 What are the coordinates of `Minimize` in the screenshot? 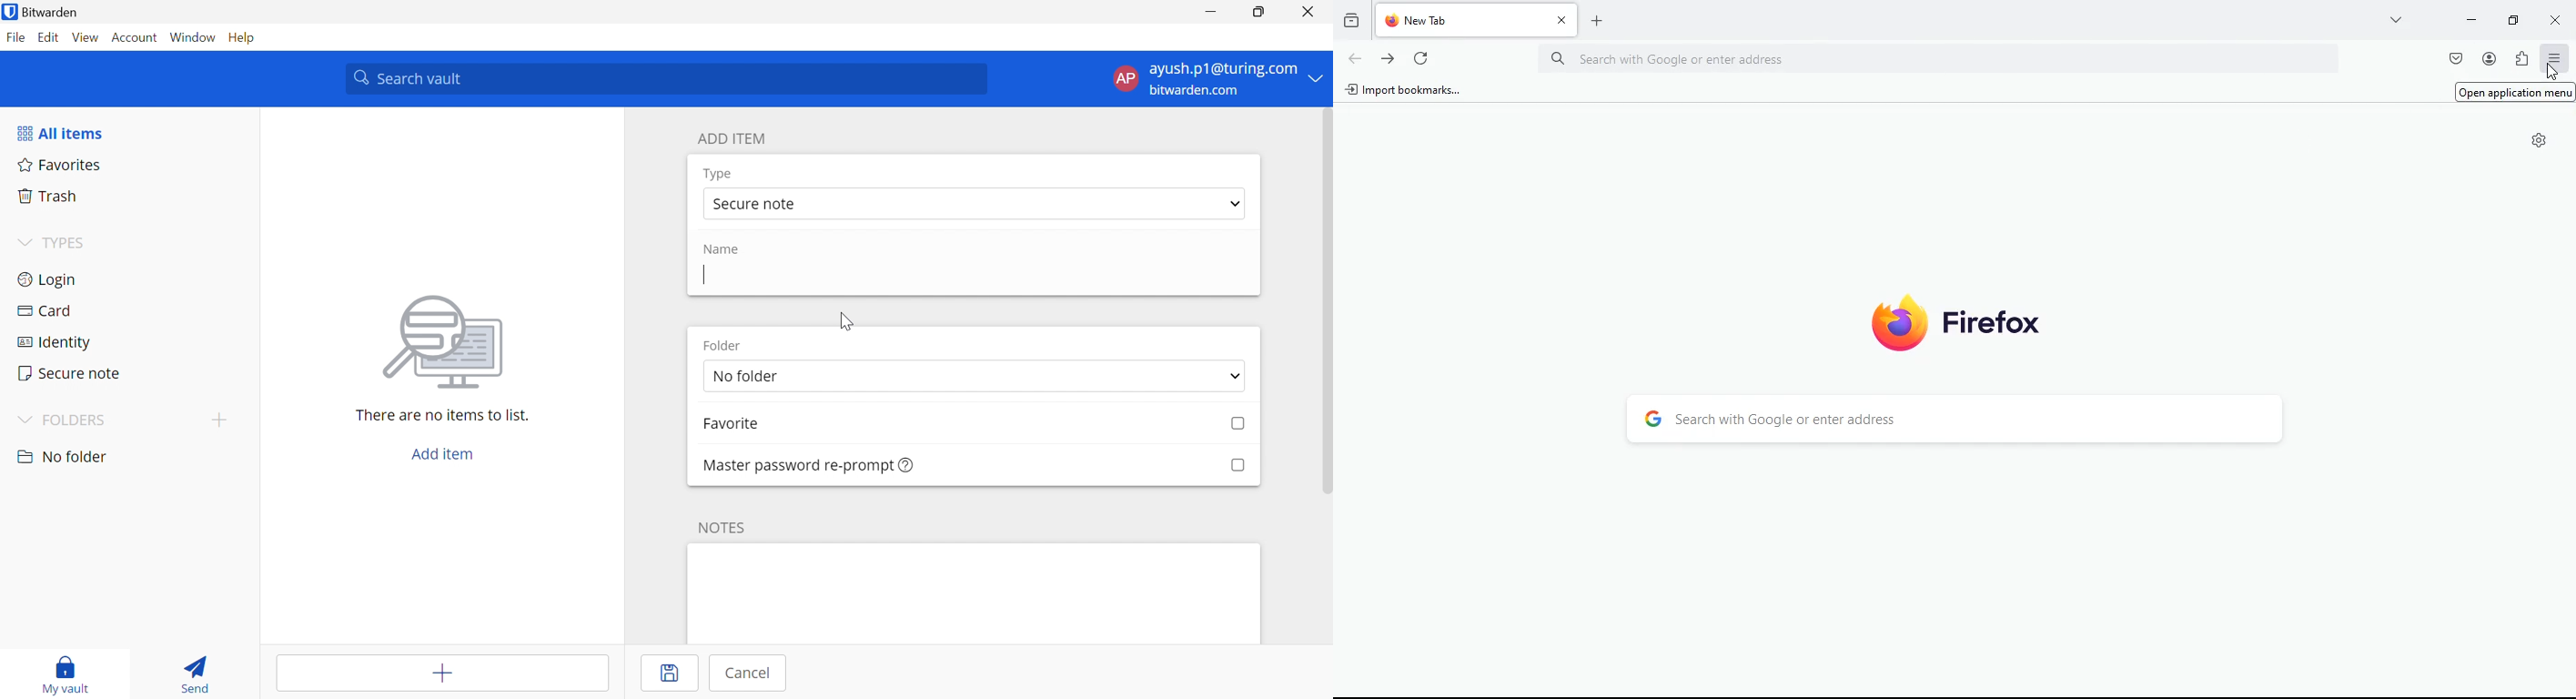 It's located at (1212, 10).